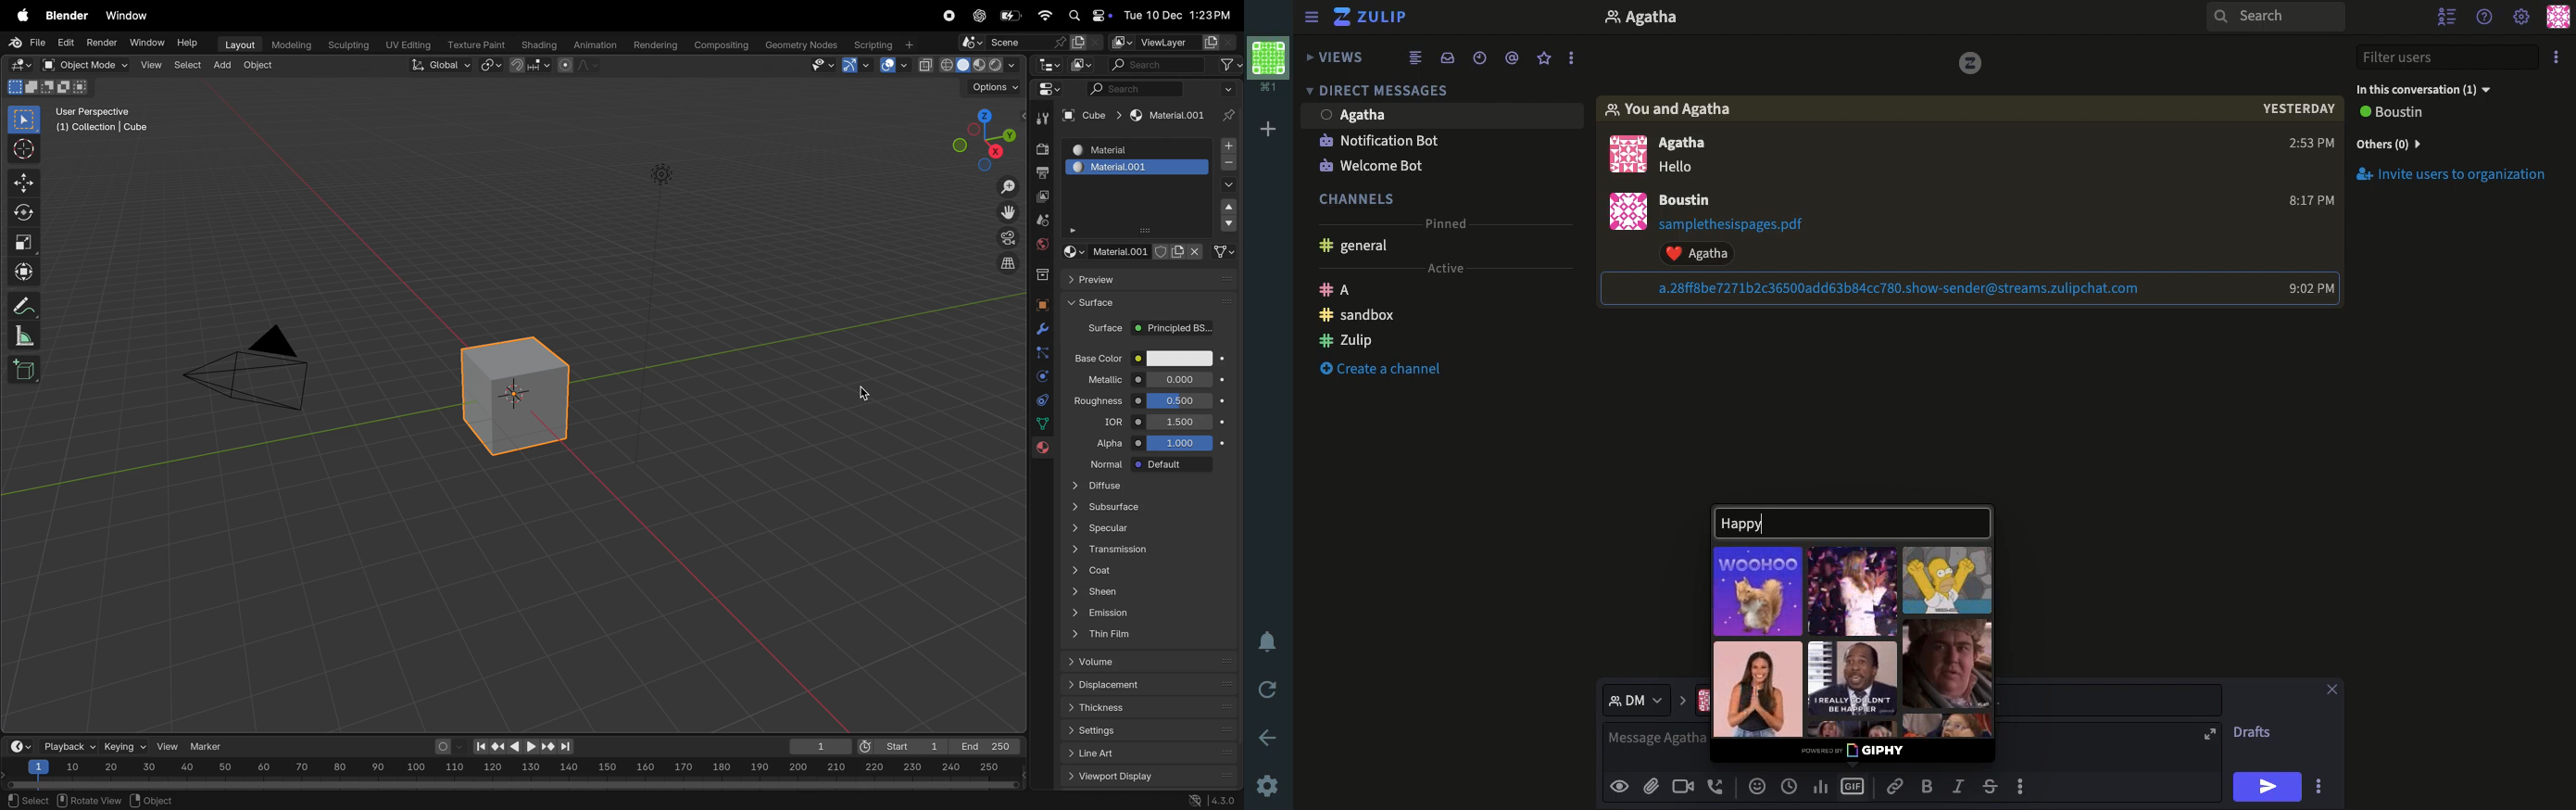  I want to click on surface, so click(1100, 331).